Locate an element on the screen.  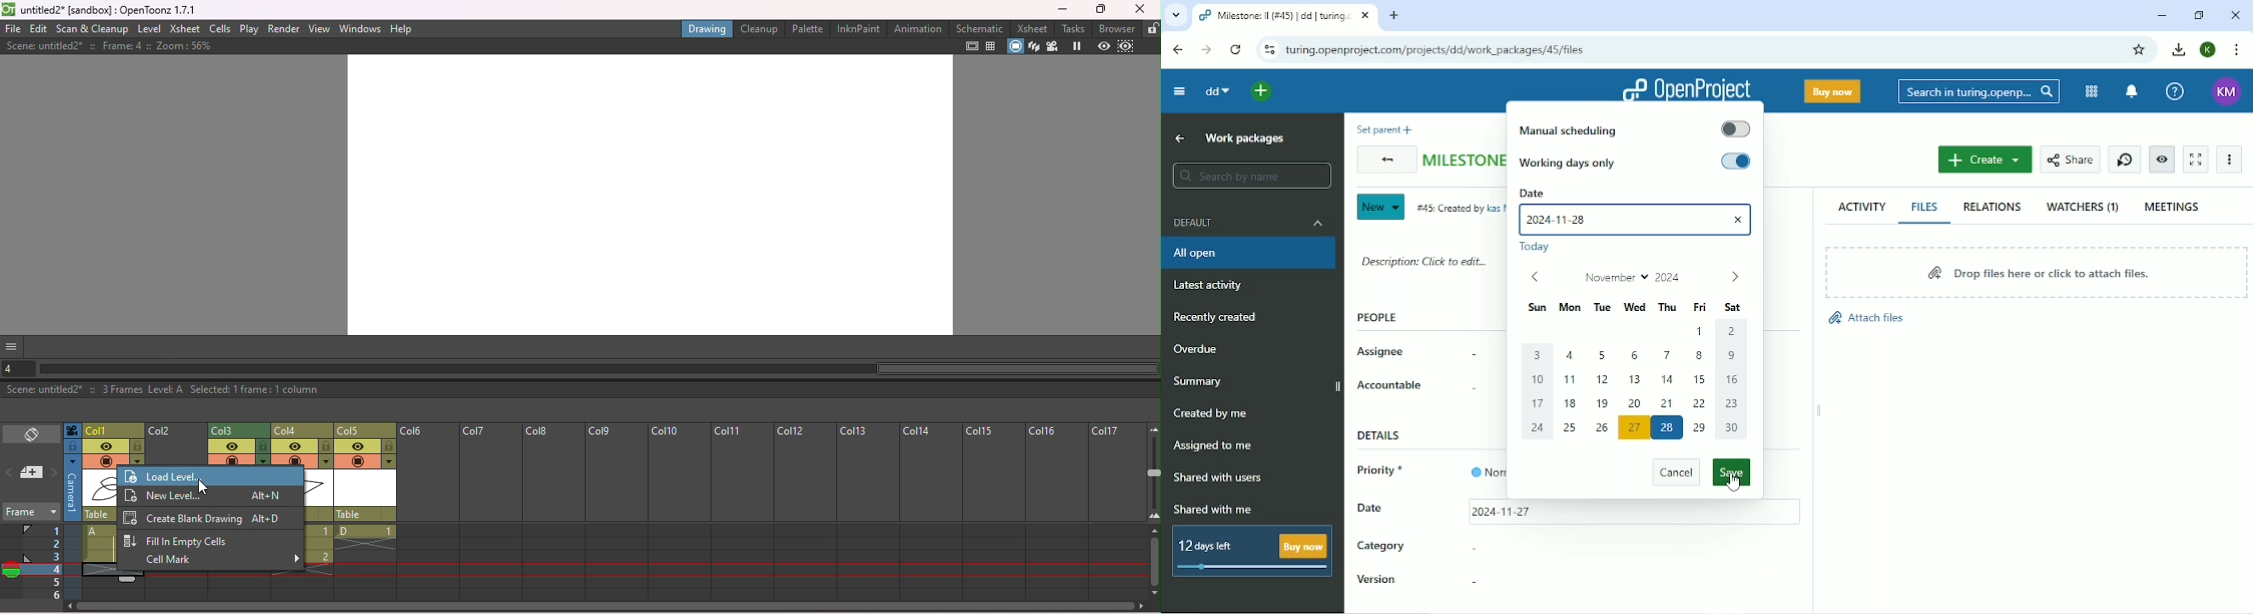
- is located at coordinates (1469, 390).